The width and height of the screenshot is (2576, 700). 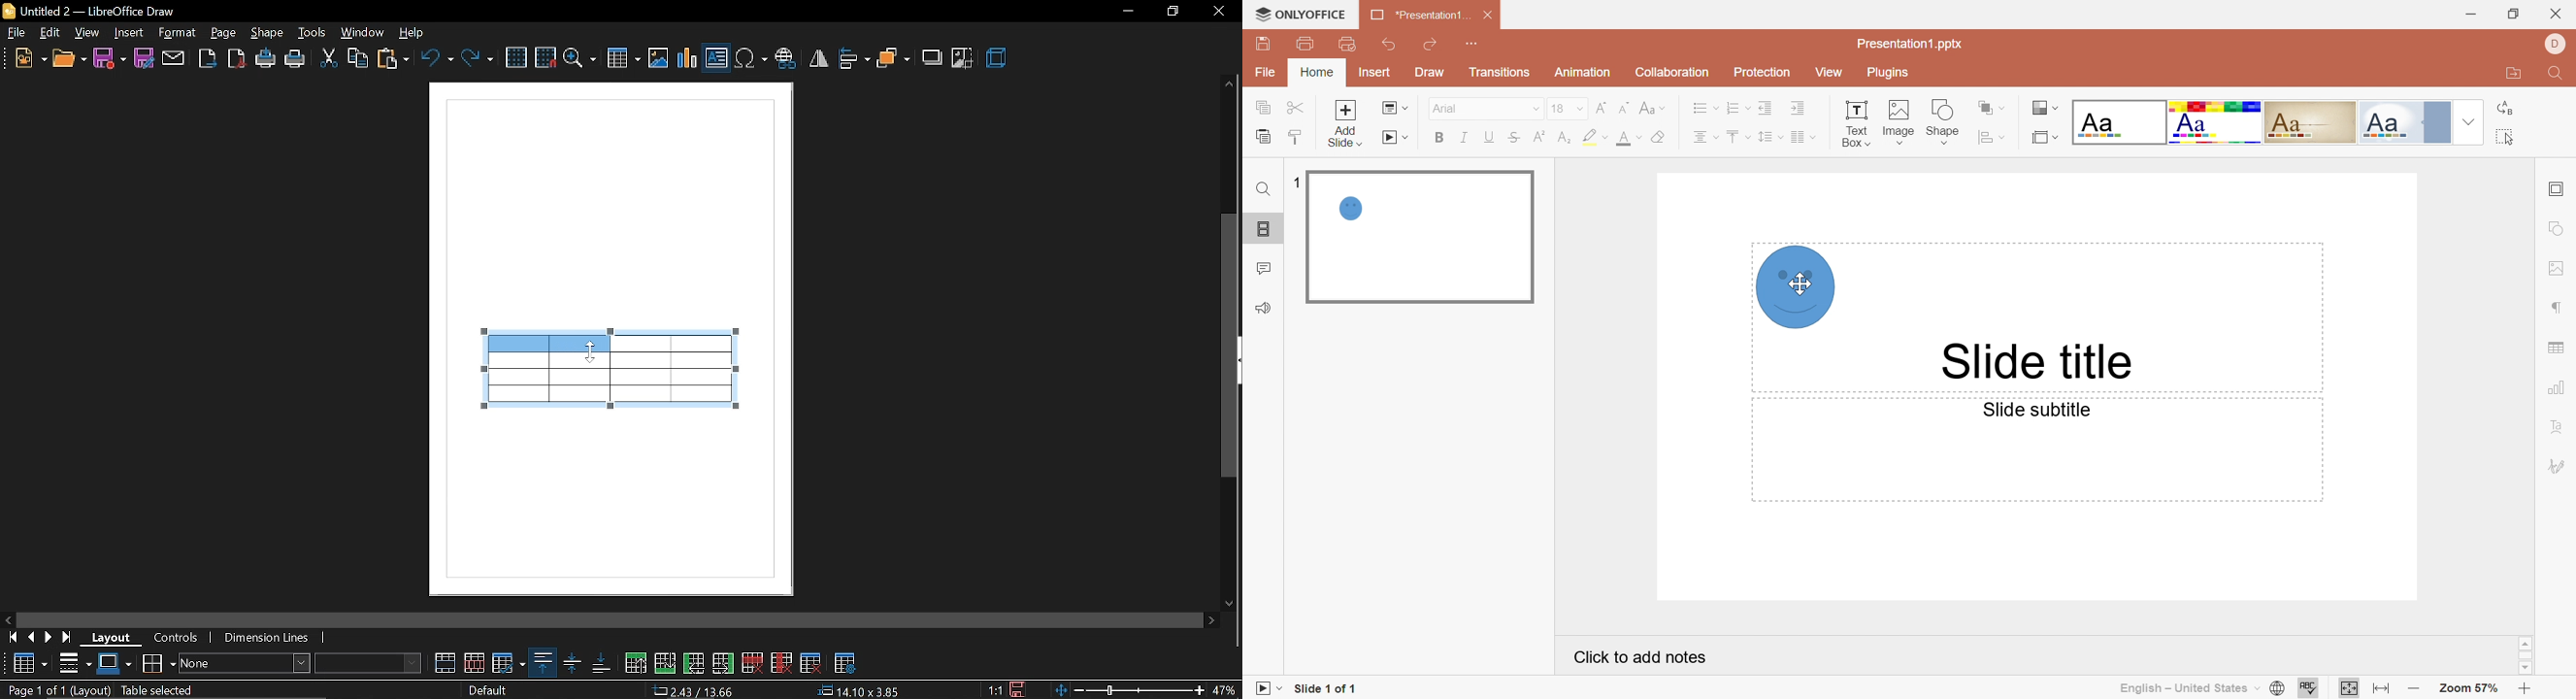 What do you see at coordinates (545, 57) in the screenshot?
I see `snap to grid` at bounding box center [545, 57].